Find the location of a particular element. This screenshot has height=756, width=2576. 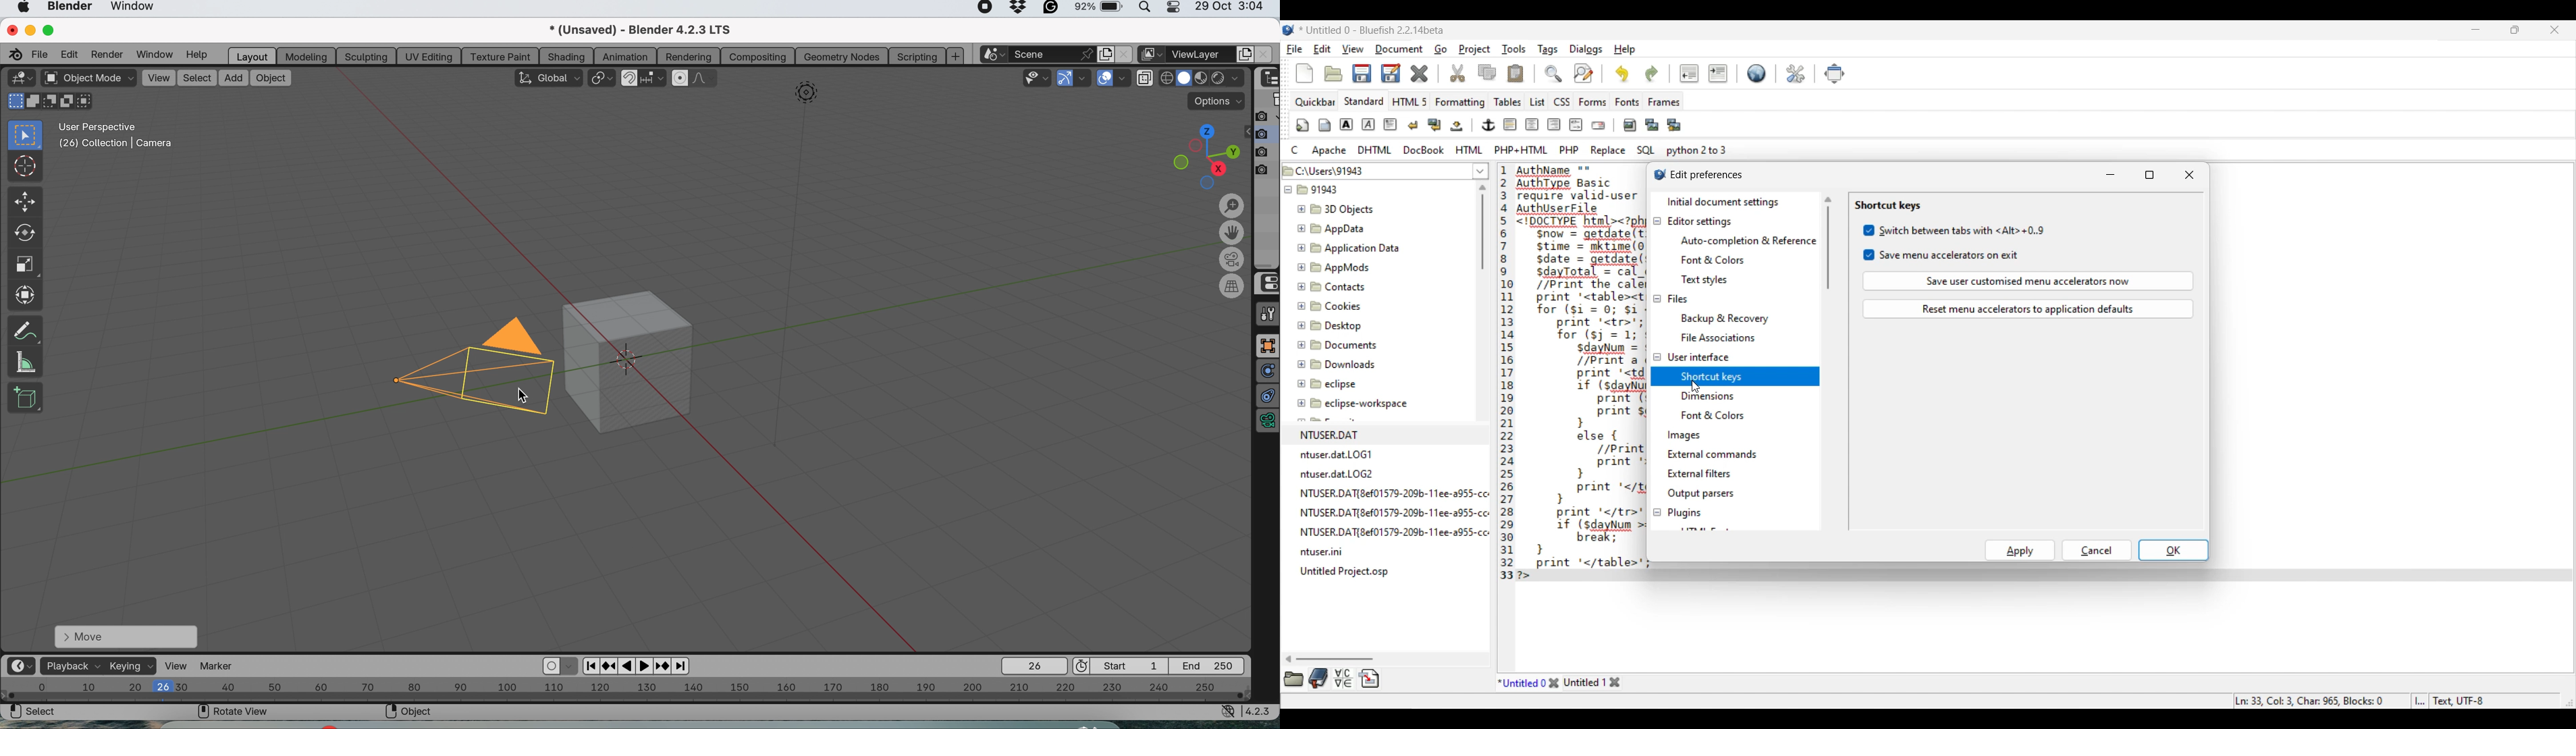

Horizontal slide bar is located at coordinates (1329, 659).